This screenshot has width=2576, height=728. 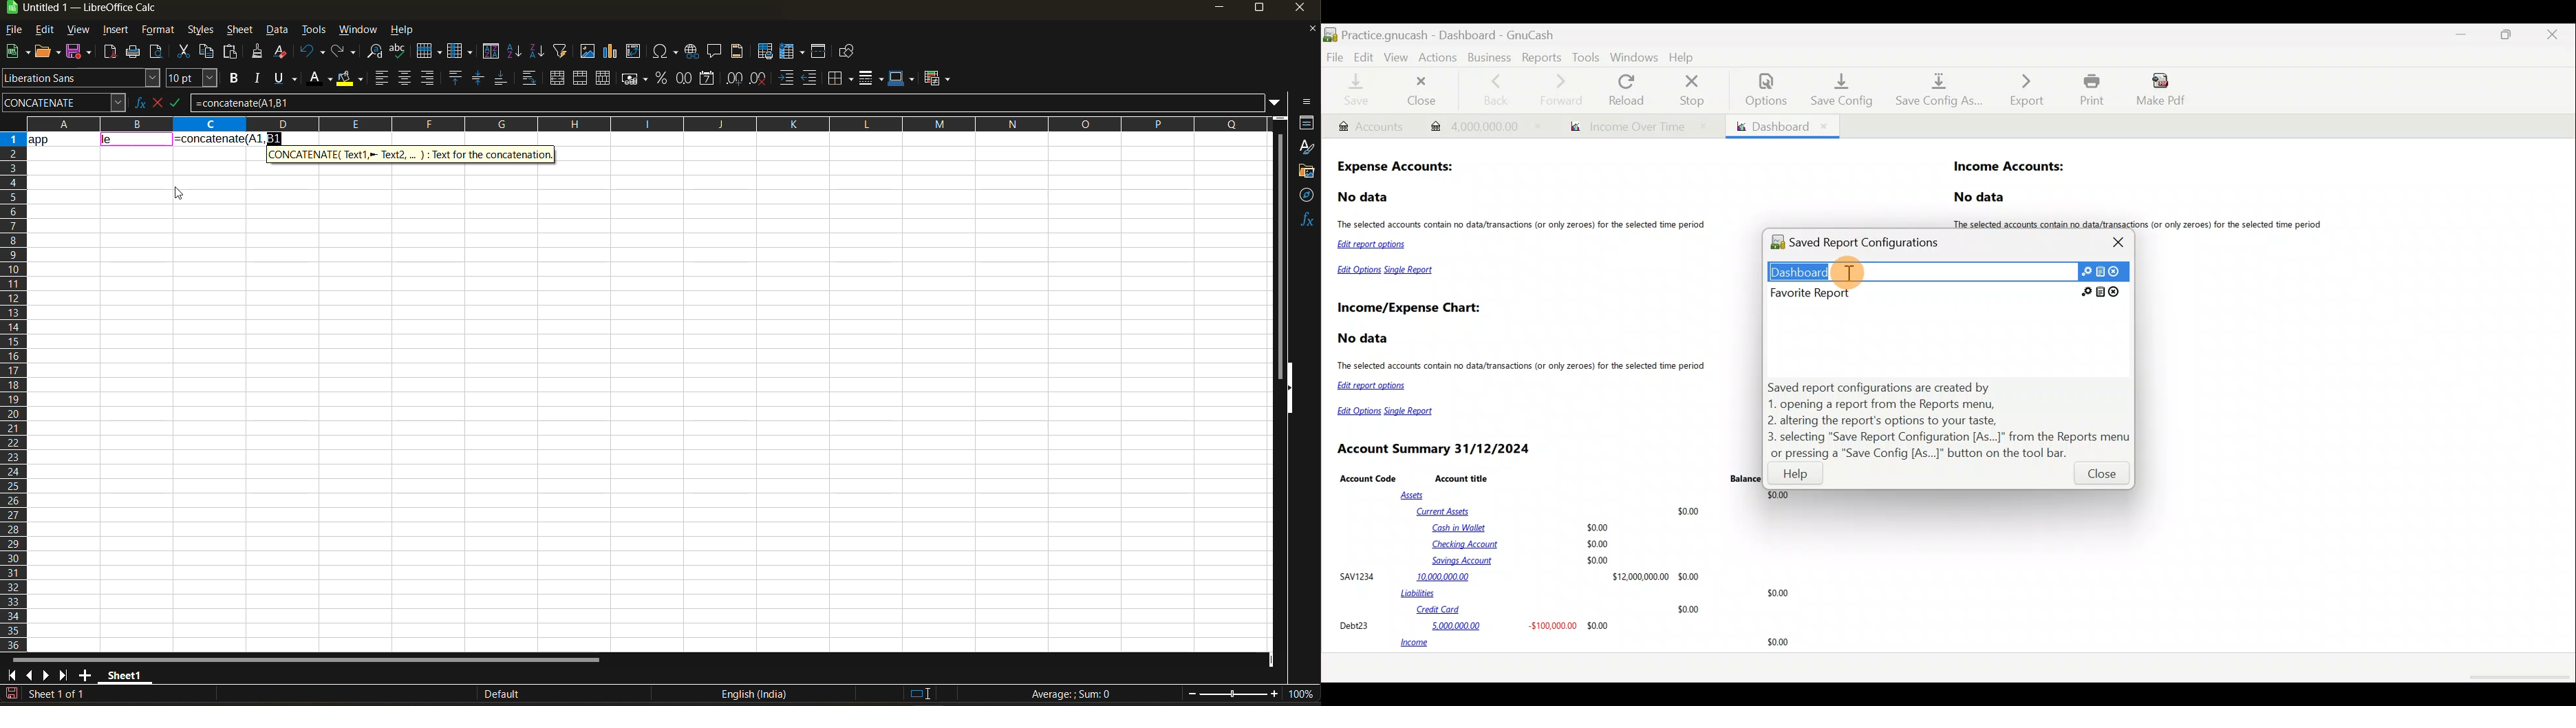 I want to click on Saved report 1, so click(x=1948, y=271).